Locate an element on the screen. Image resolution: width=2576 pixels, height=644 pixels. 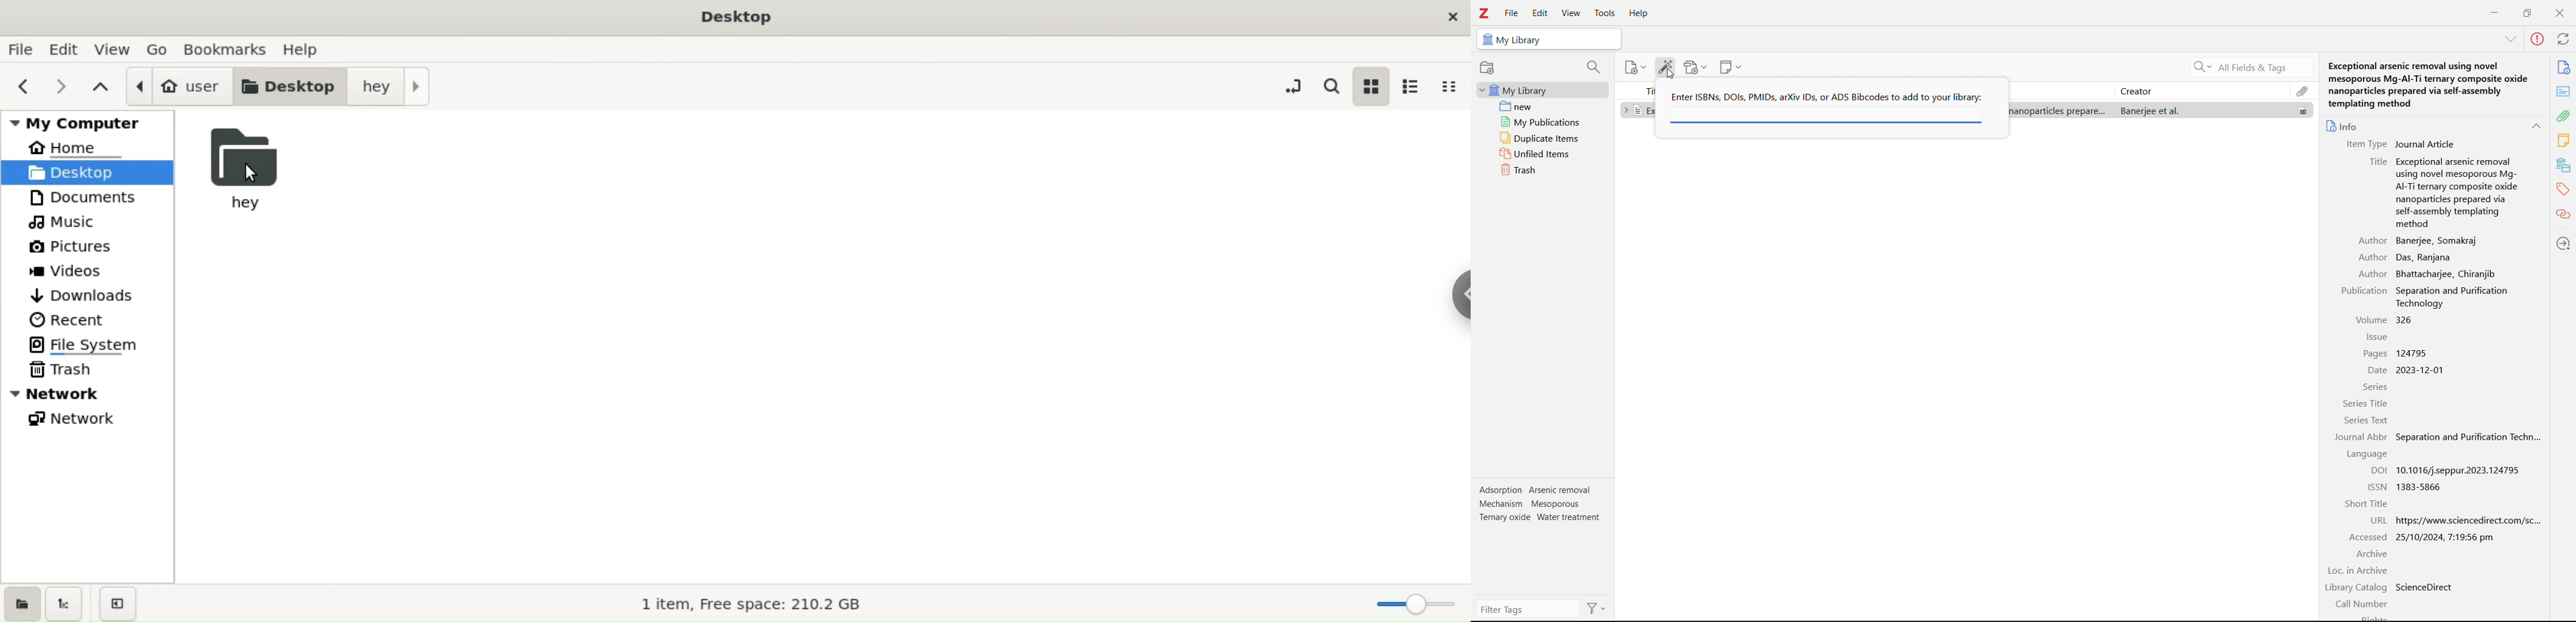
Archive is located at coordinates (2371, 554).